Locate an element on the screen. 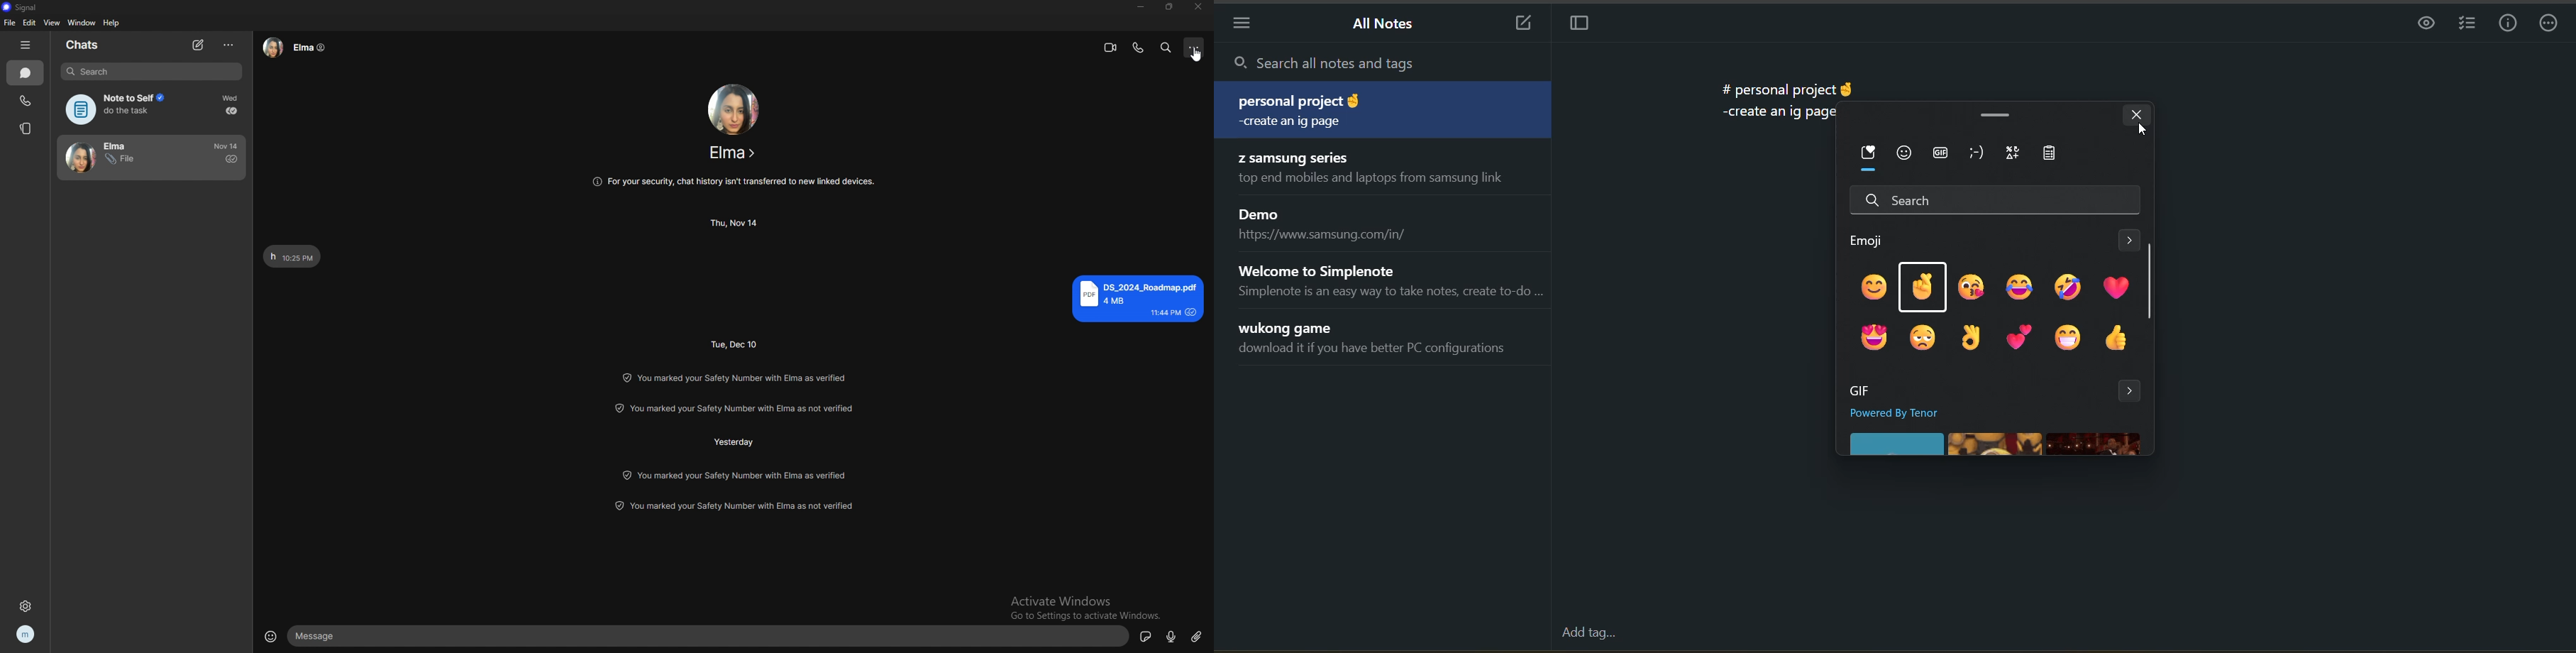  actions is located at coordinates (2550, 24).